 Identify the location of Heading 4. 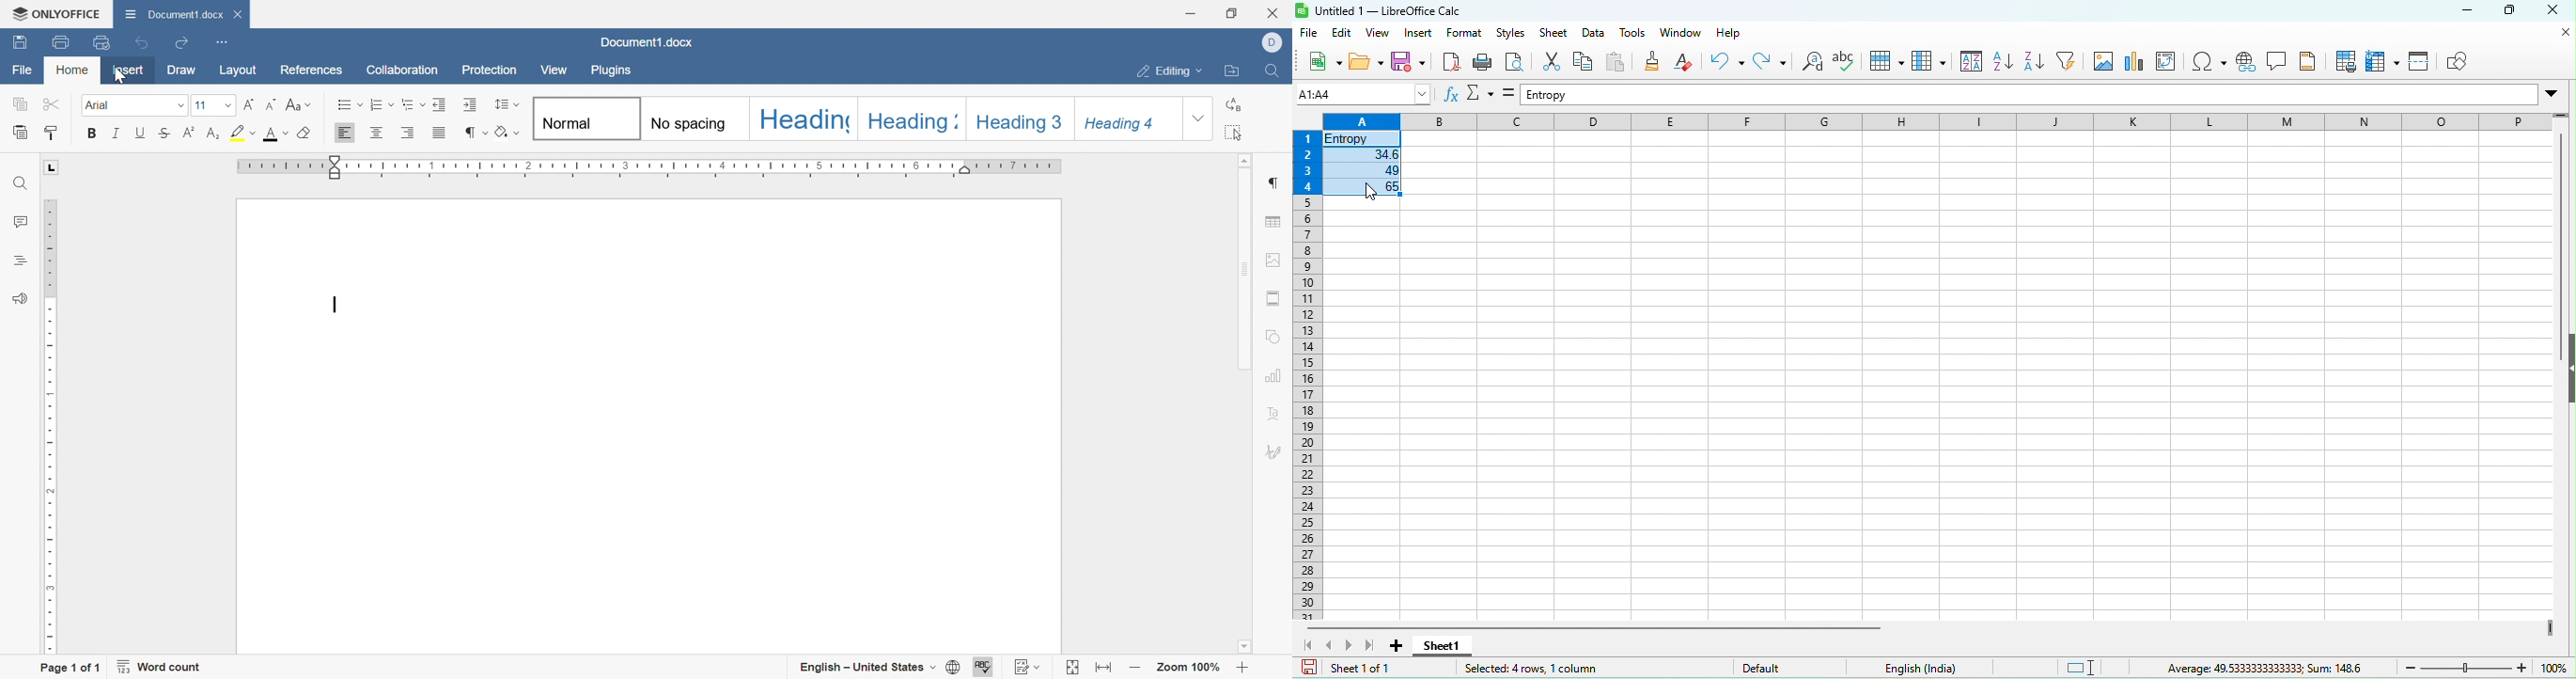
(1123, 125).